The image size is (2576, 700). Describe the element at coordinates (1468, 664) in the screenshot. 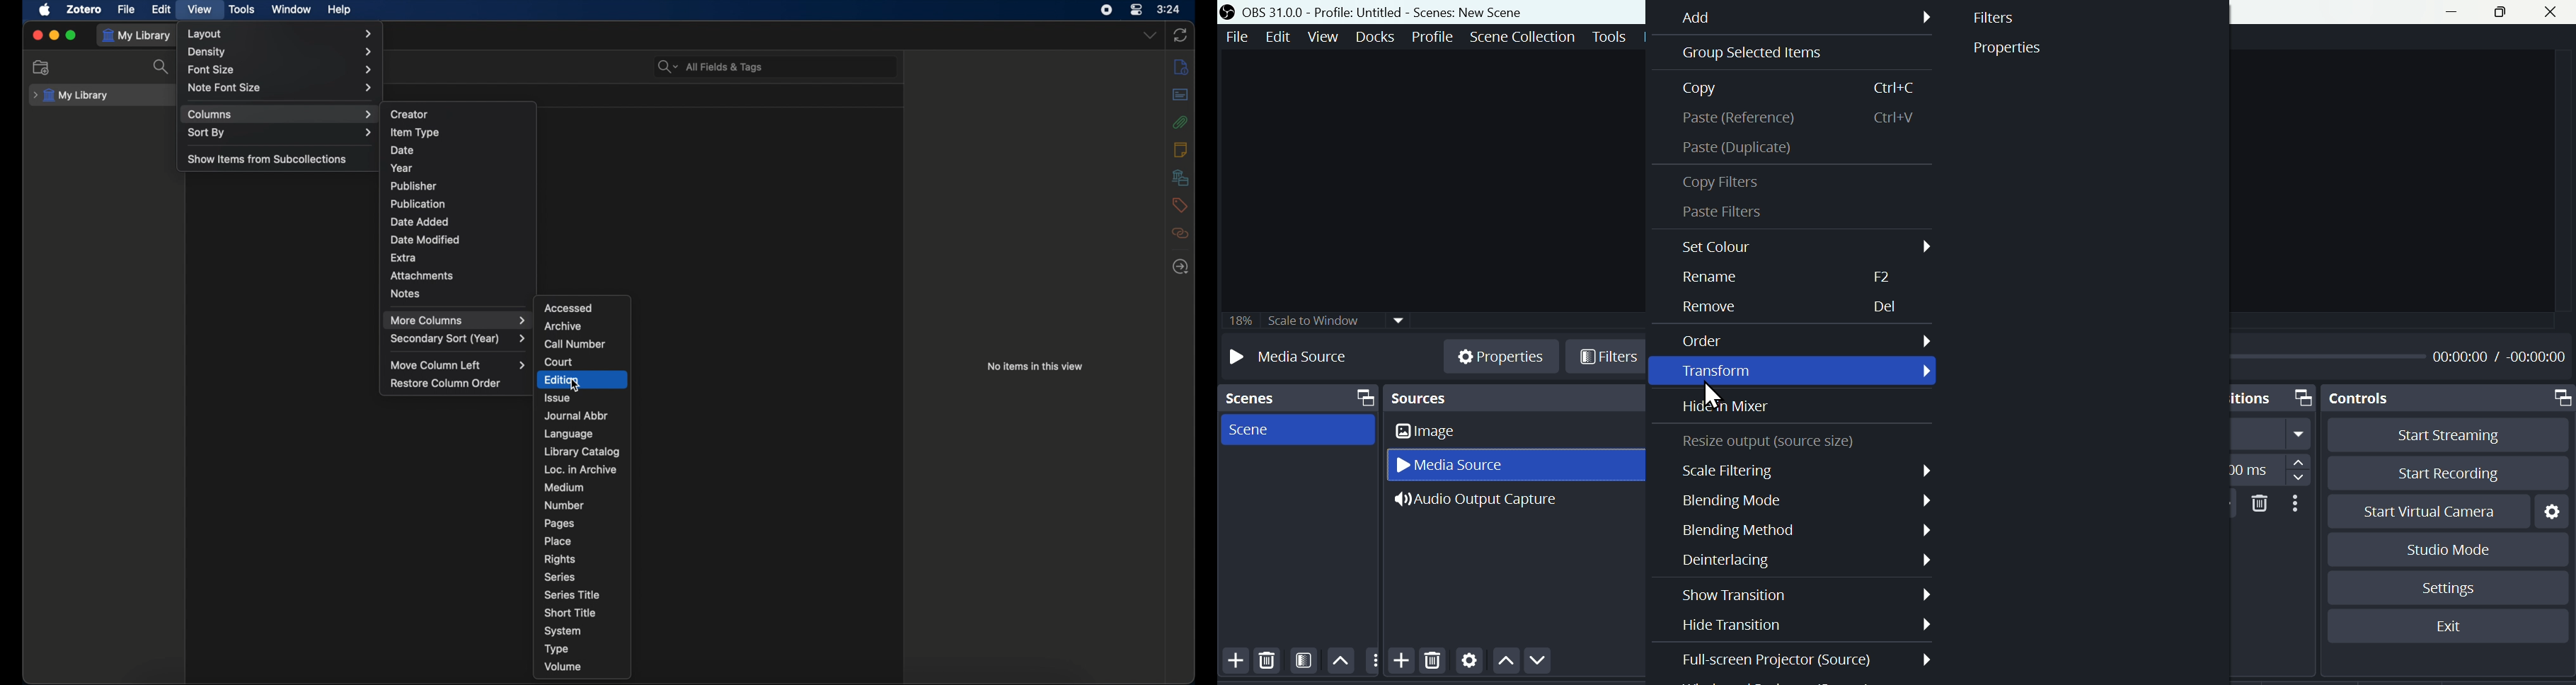

I see `Settings` at that location.